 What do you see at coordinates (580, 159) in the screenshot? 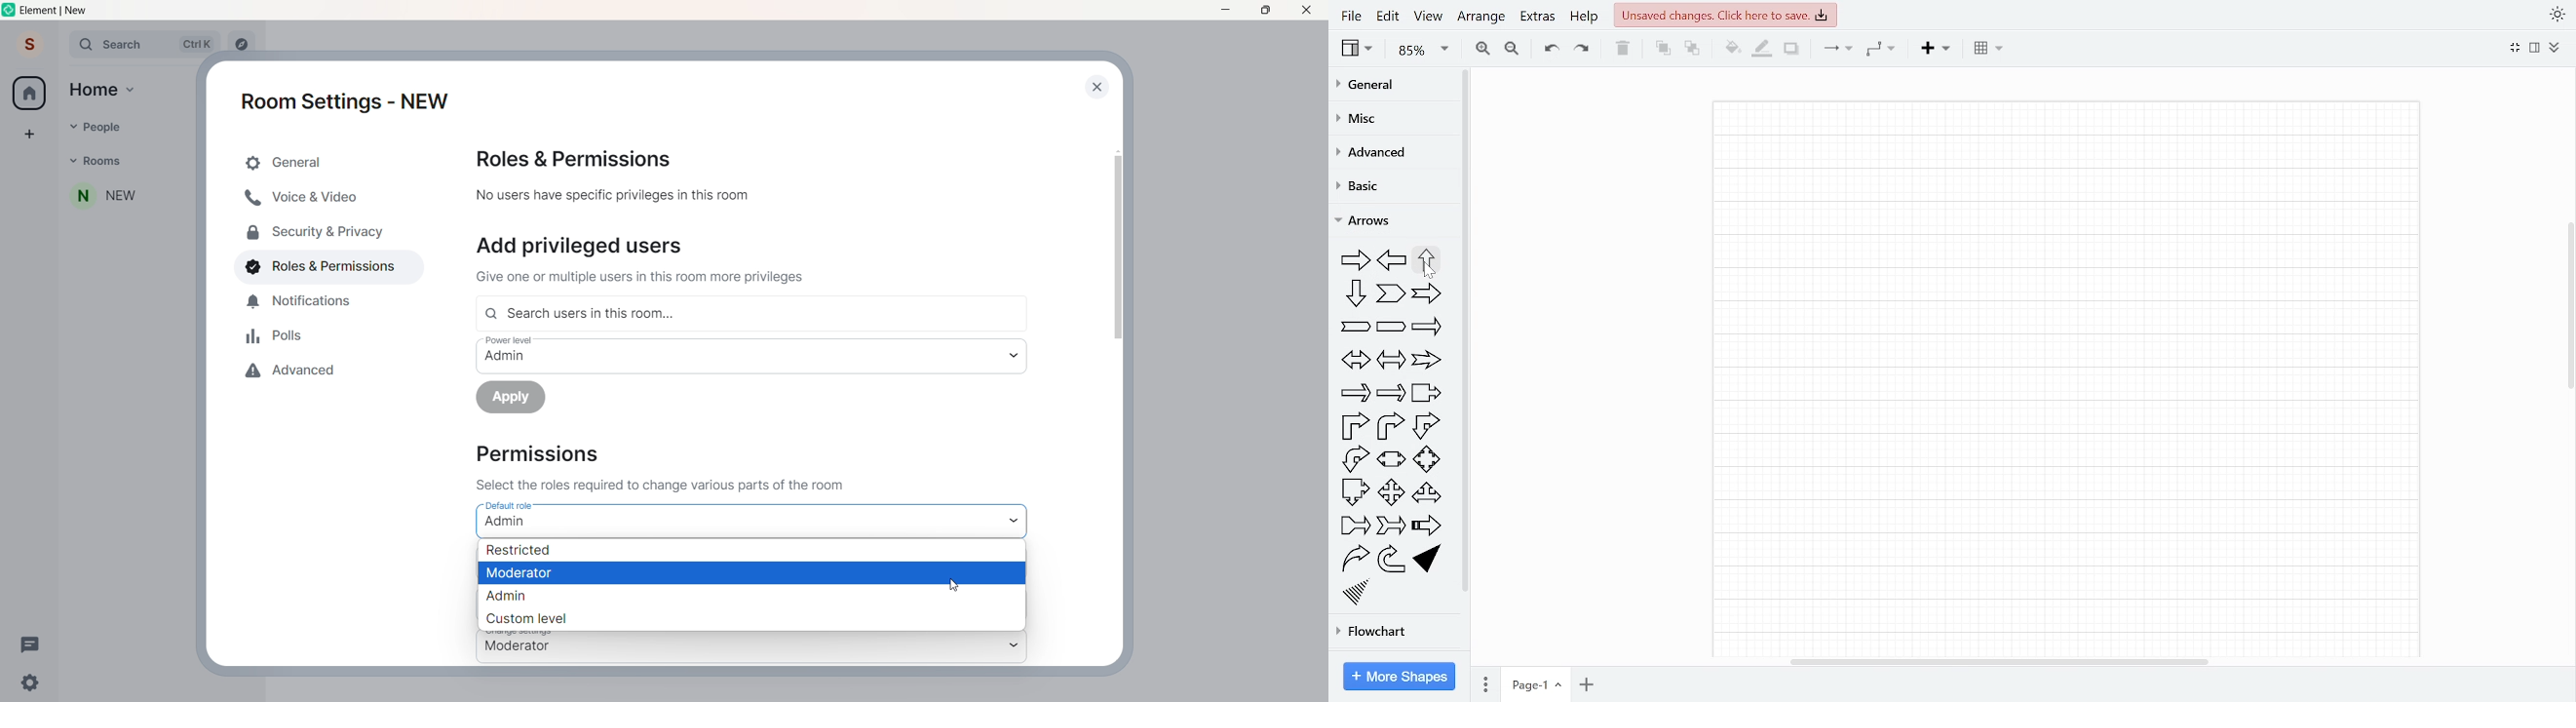
I see `roles and permission` at bounding box center [580, 159].